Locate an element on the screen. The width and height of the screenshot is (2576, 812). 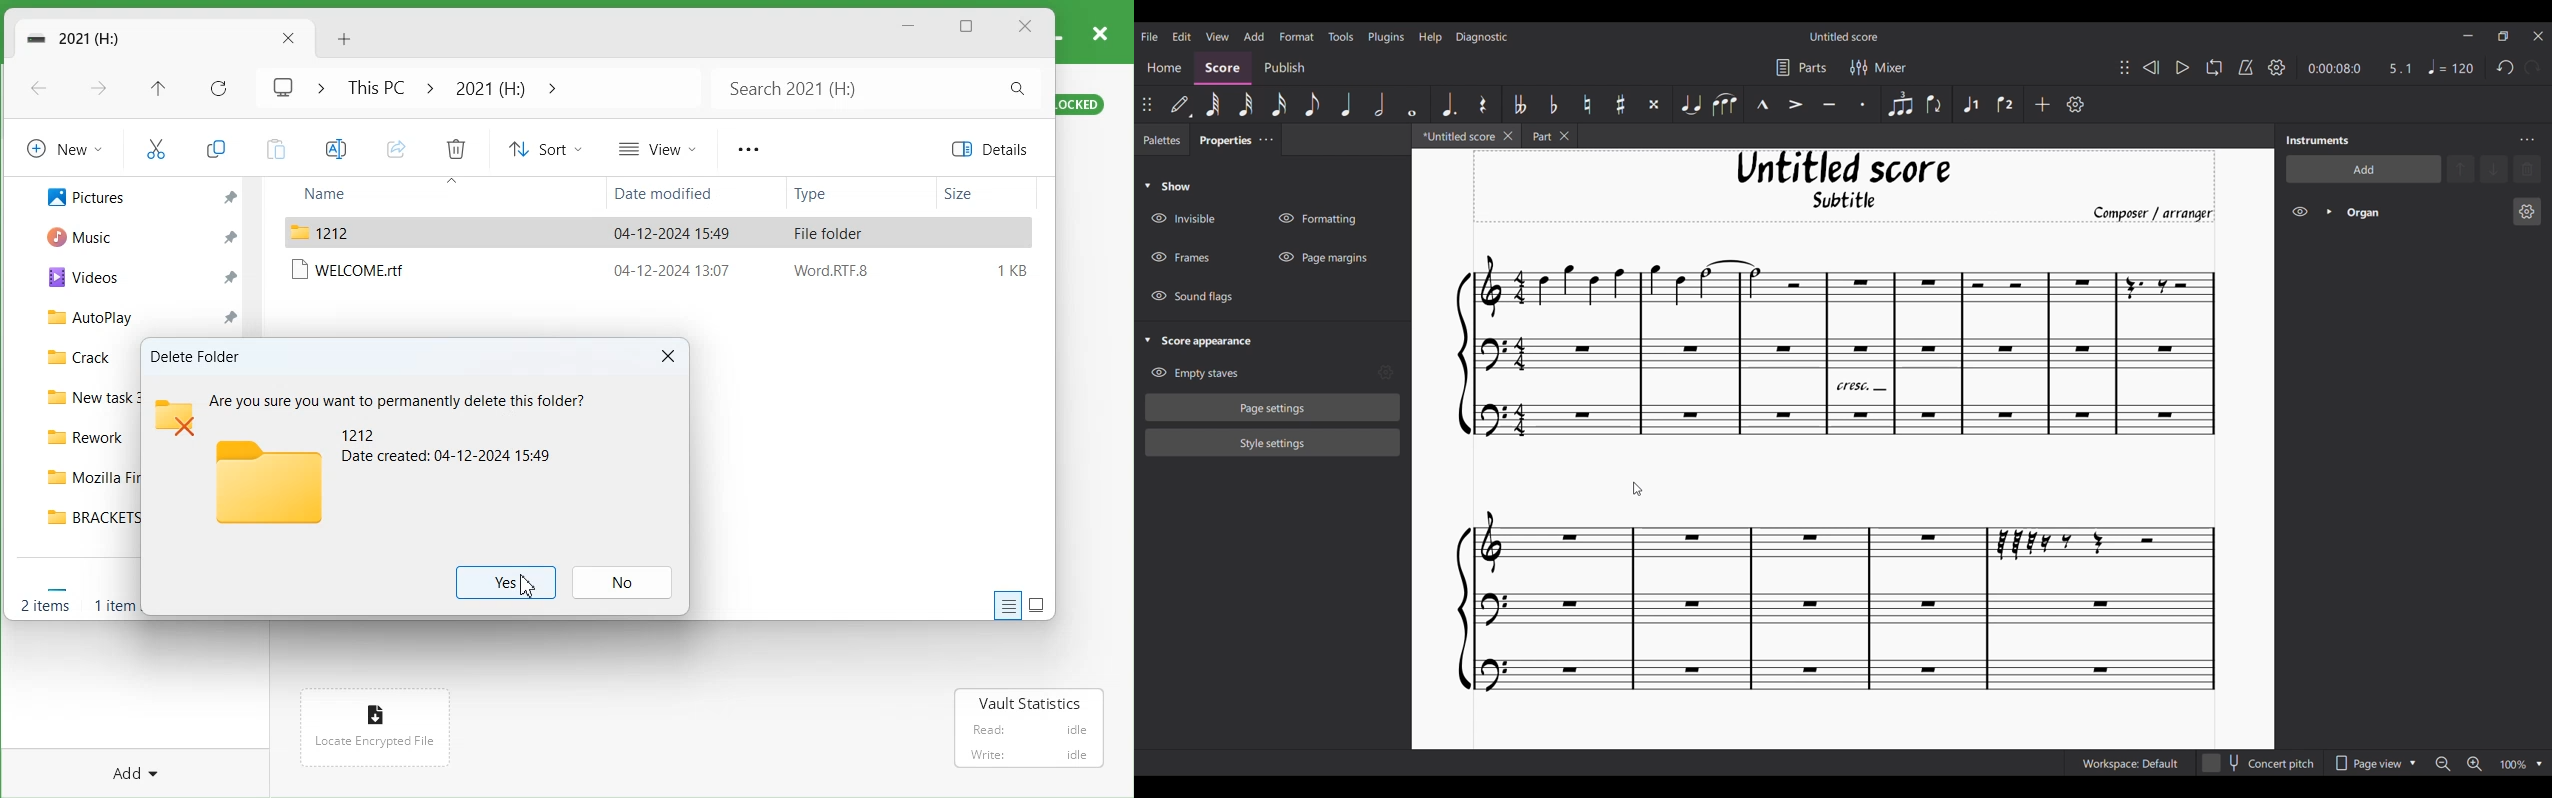
Name is located at coordinates (362, 194).